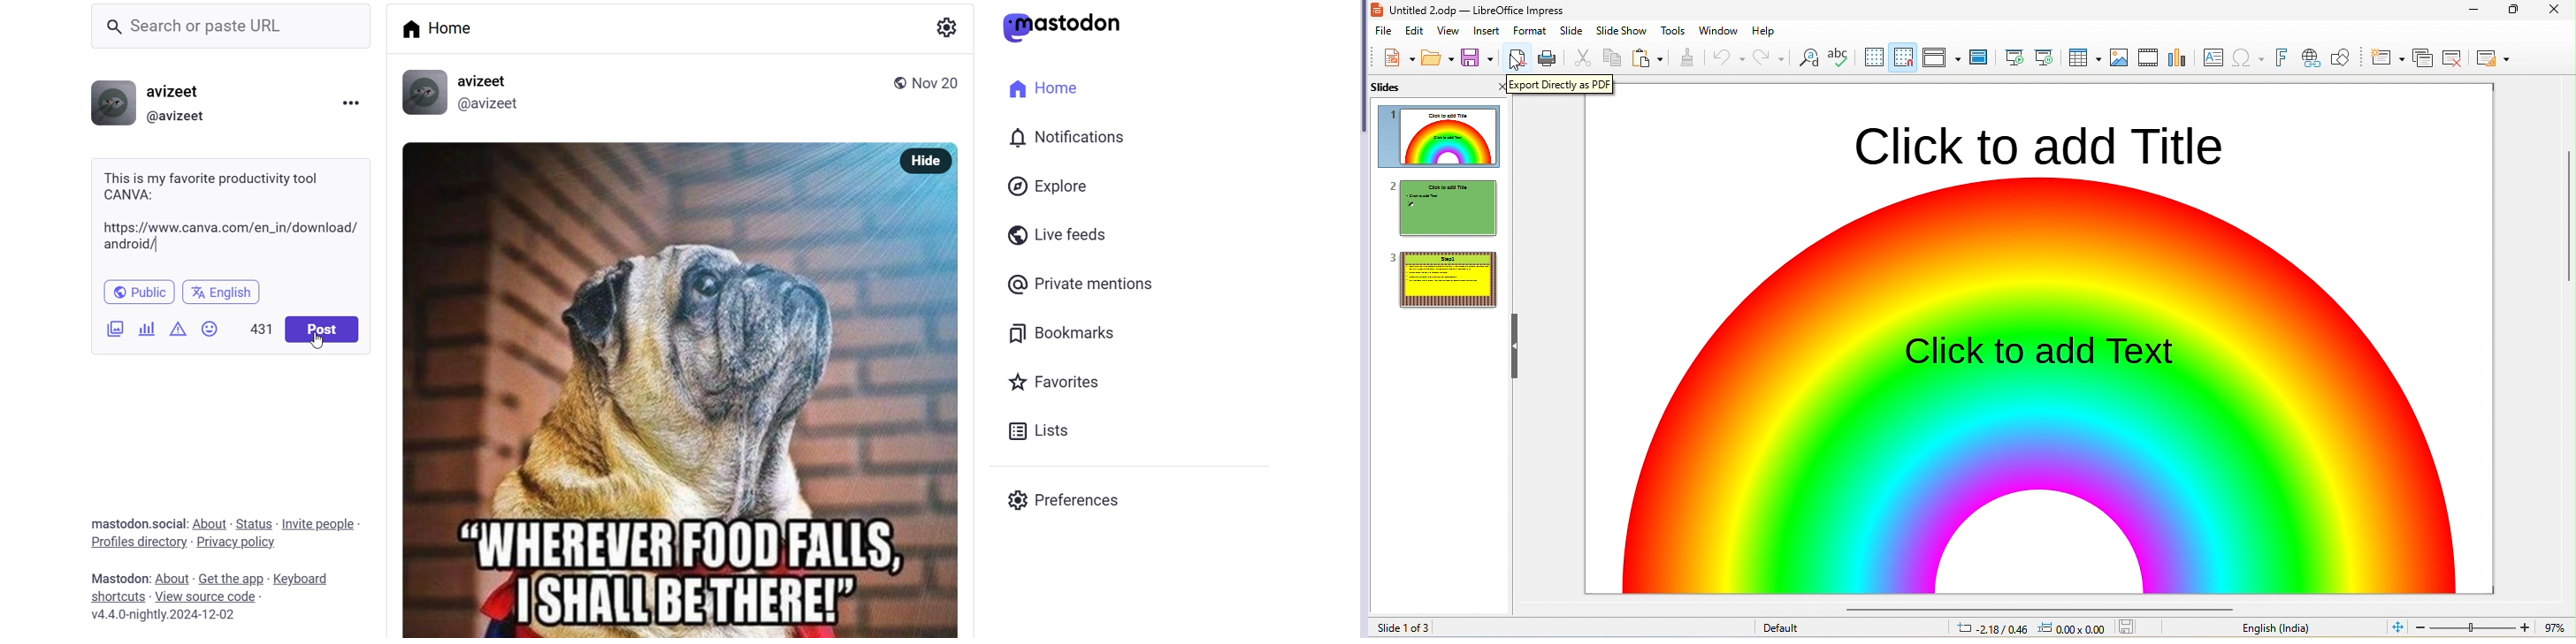 Image resolution: width=2576 pixels, height=644 pixels. What do you see at coordinates (1548, 59) in the screenshot?
I see `print` at bounding box center [1548, 59].